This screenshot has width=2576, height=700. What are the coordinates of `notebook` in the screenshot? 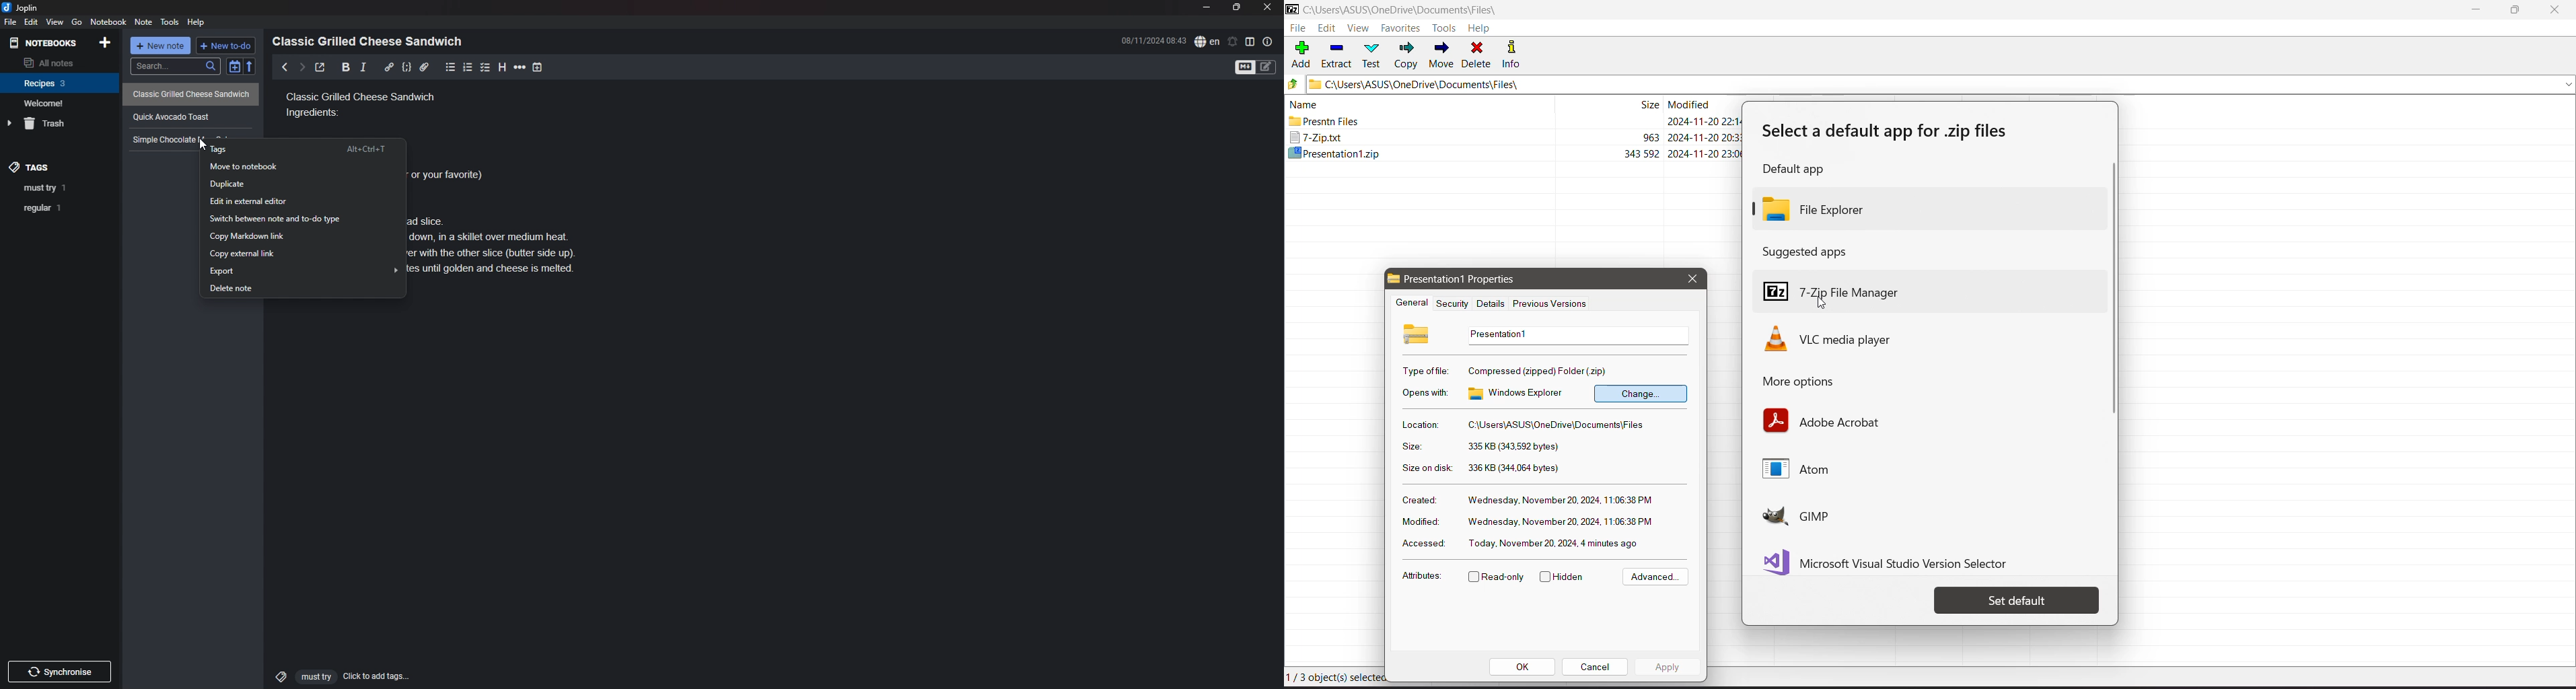 It's located at (60, 82).